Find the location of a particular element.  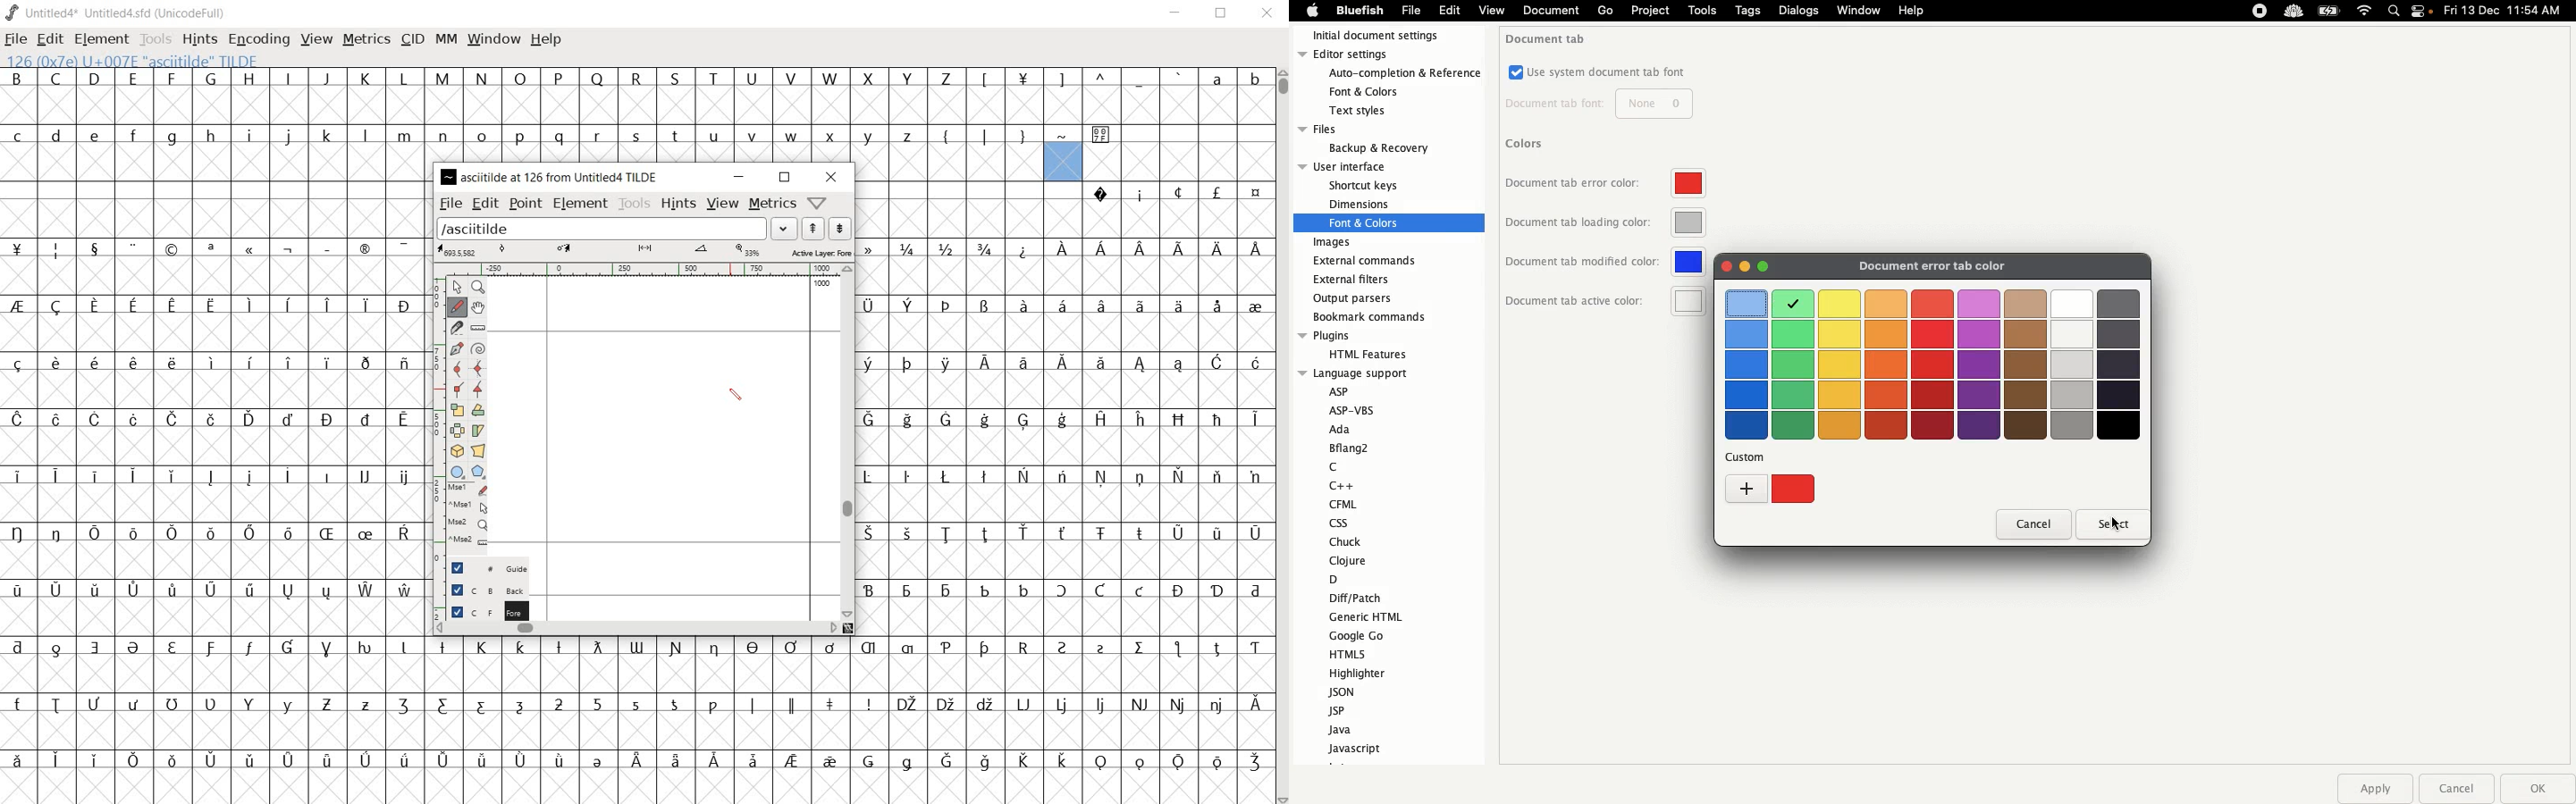

HELP is located at coordinates (546, 39).